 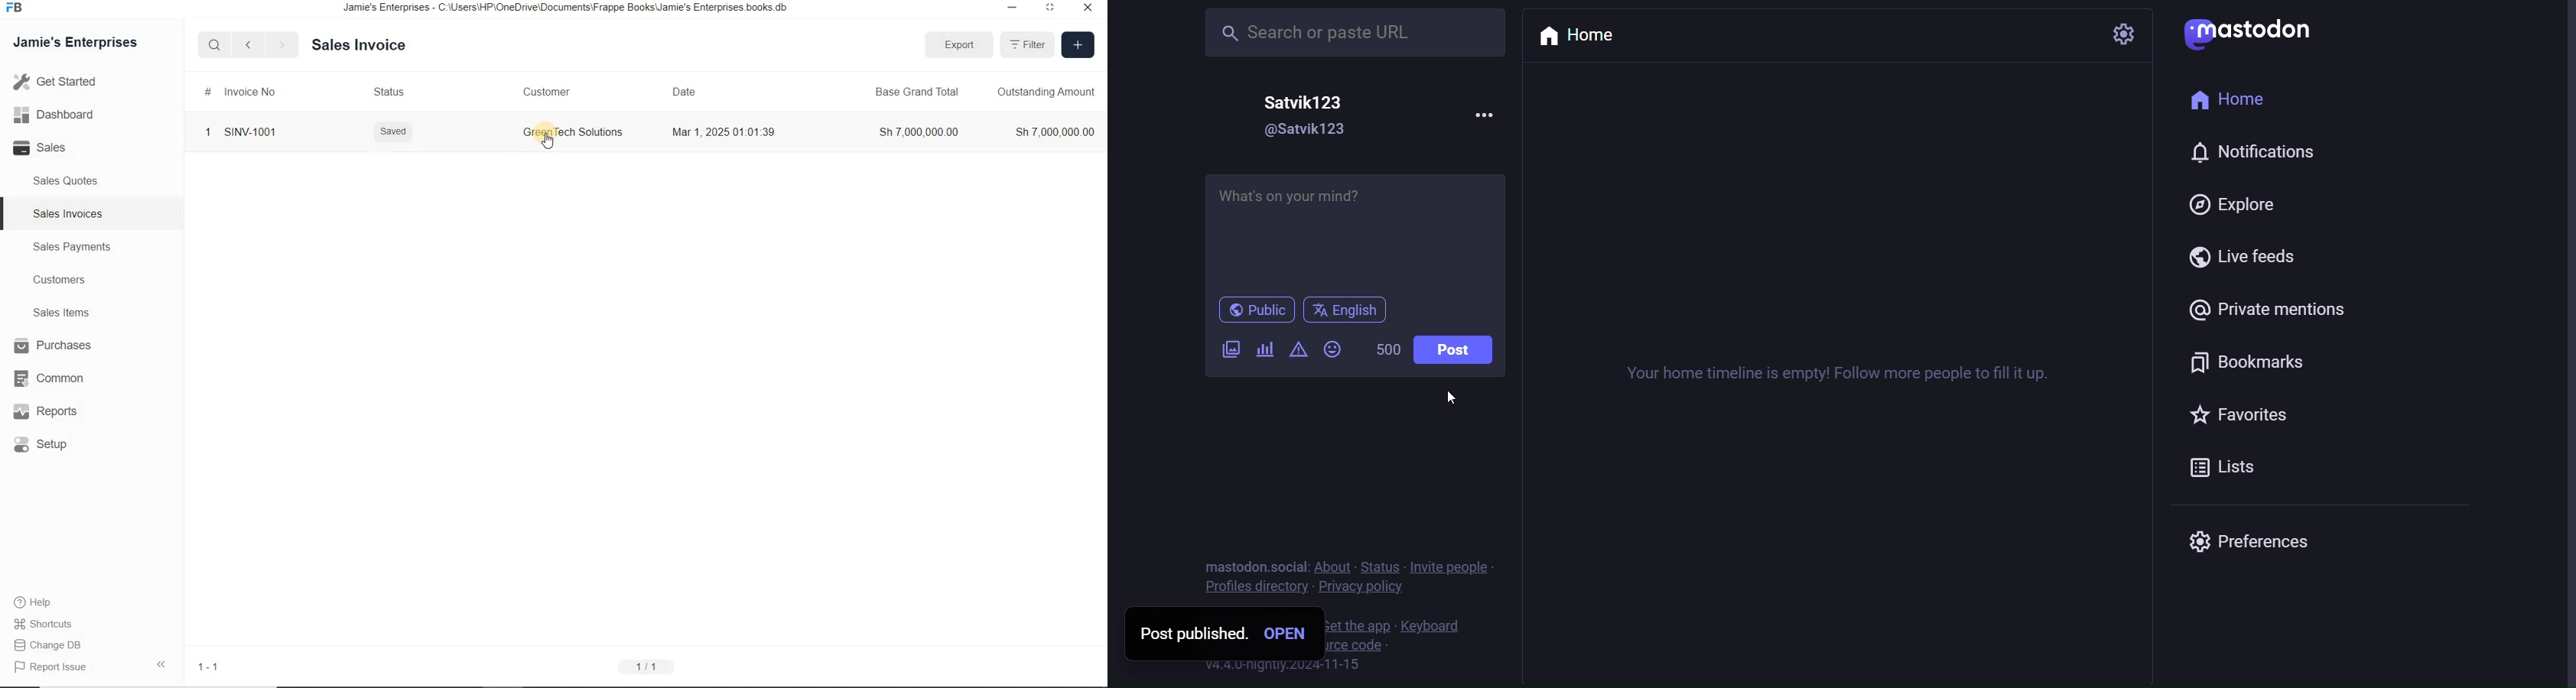 What do you see at coordinates (45, 148) in the screenshot?
I see `Sales` at bounding box center [45, 148].